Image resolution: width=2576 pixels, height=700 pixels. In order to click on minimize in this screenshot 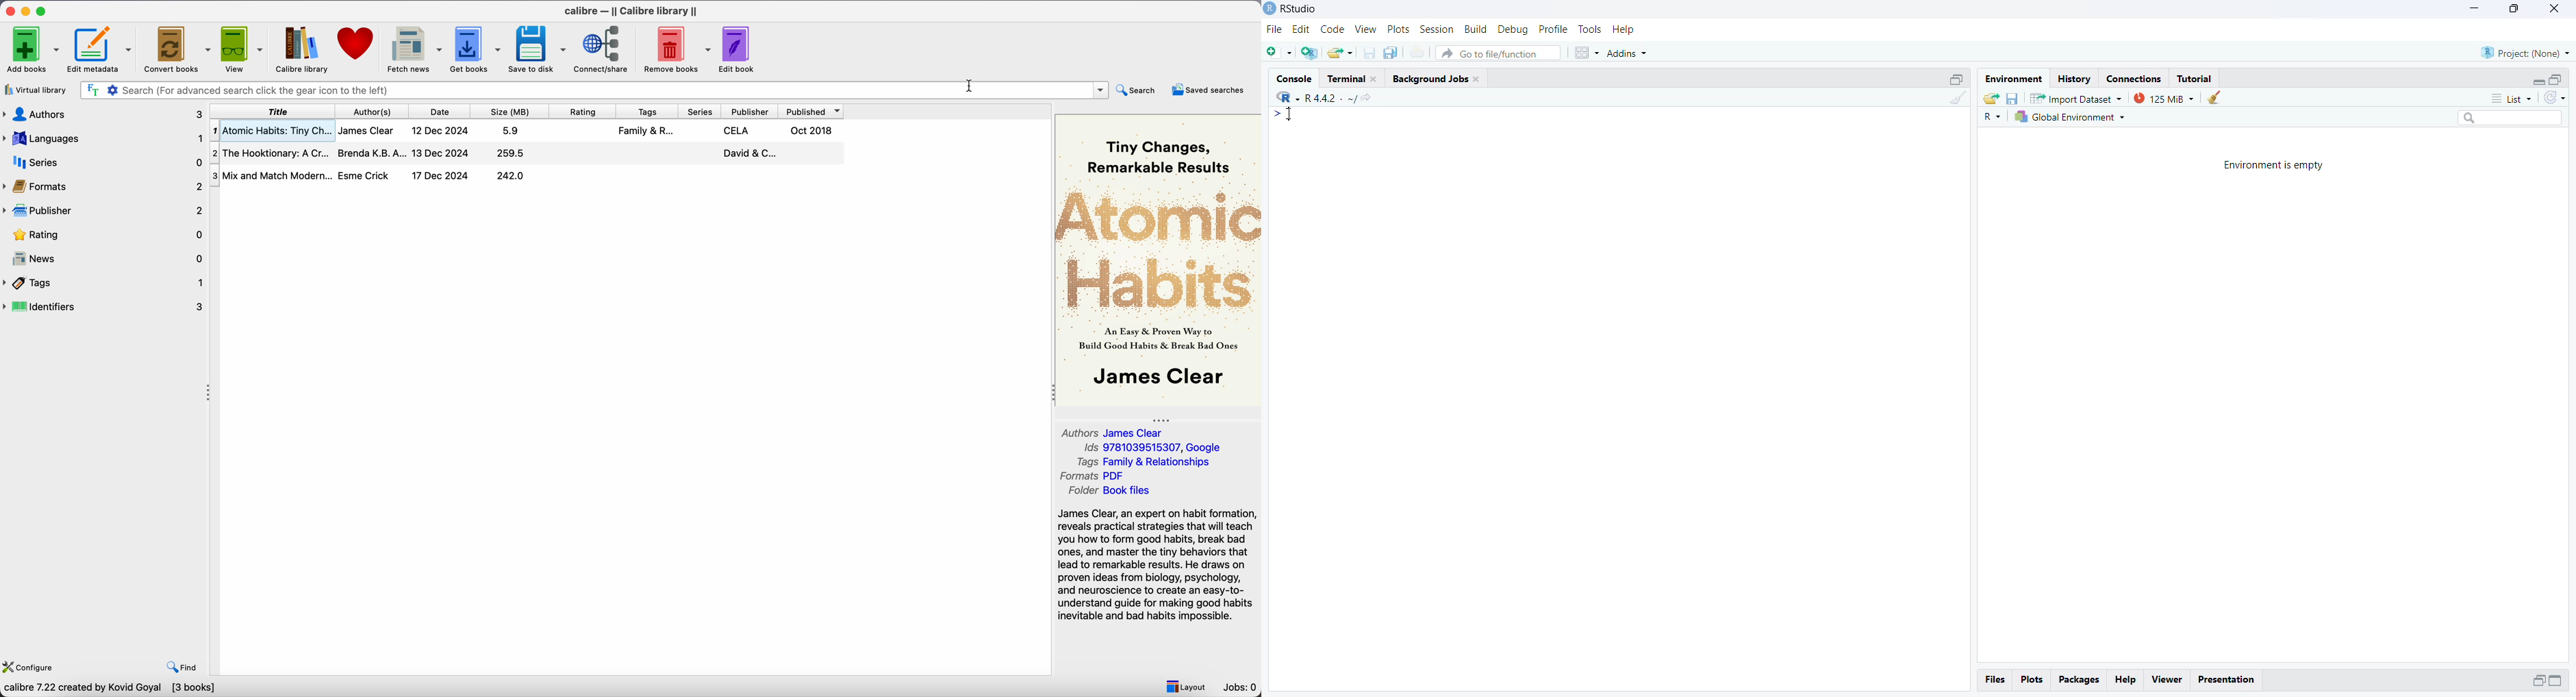, I will do `click(2475, 8)`.